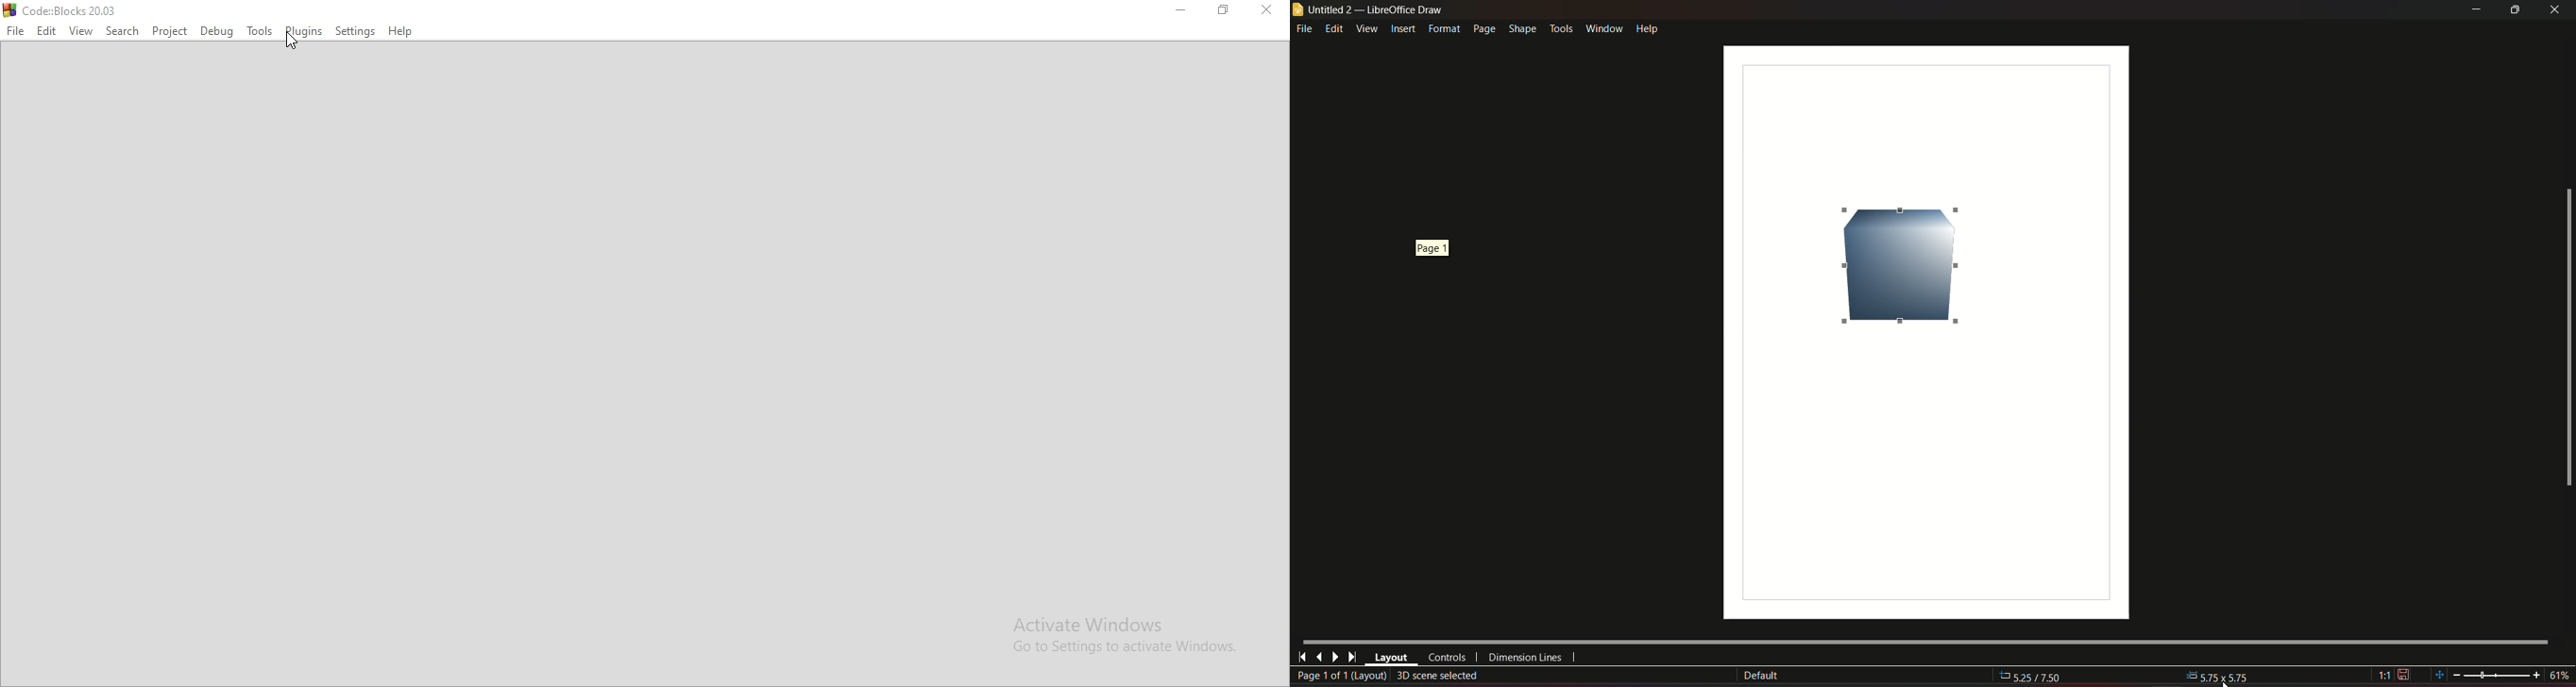 Image resolution: width=2576 pixels, height=700 pixels. What do you see at coordinates (401, 32) in the screenshot?
I see `Help` at bounding box center [401, 32].